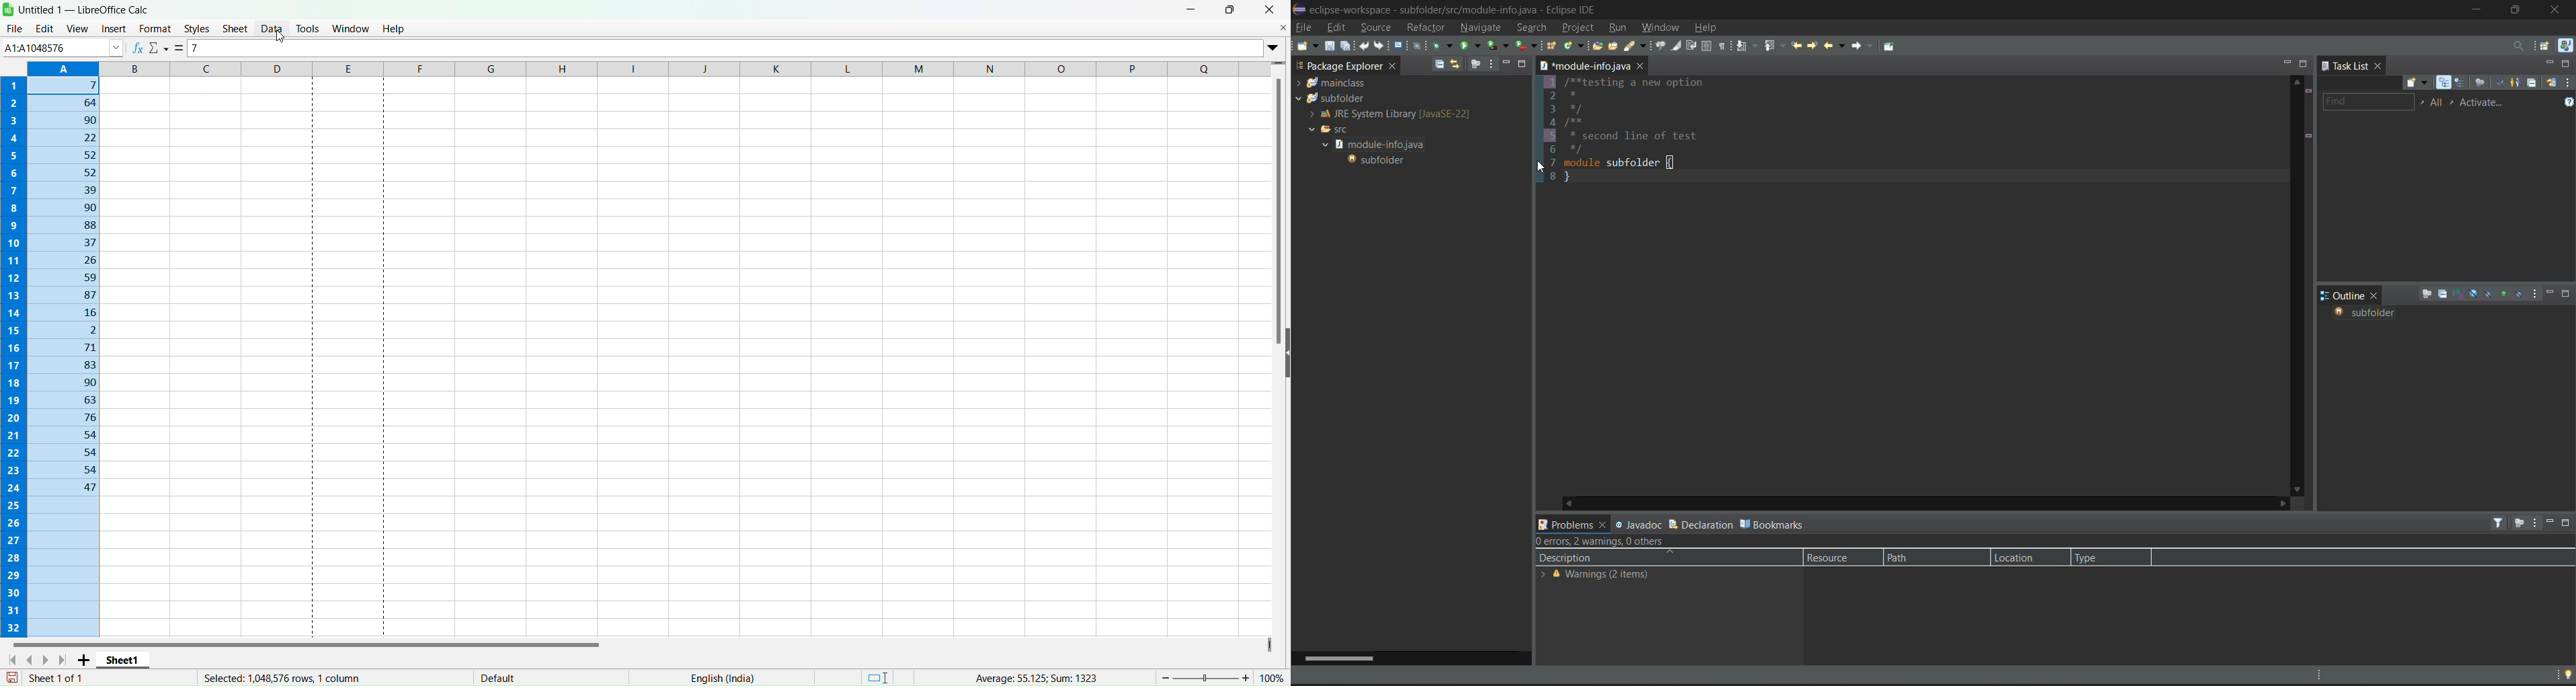 The image size is (2576, 700). What do you see at coordinates (1834, 557) in the screenshot?
I see `resource` at bounding box center [1834, 557].